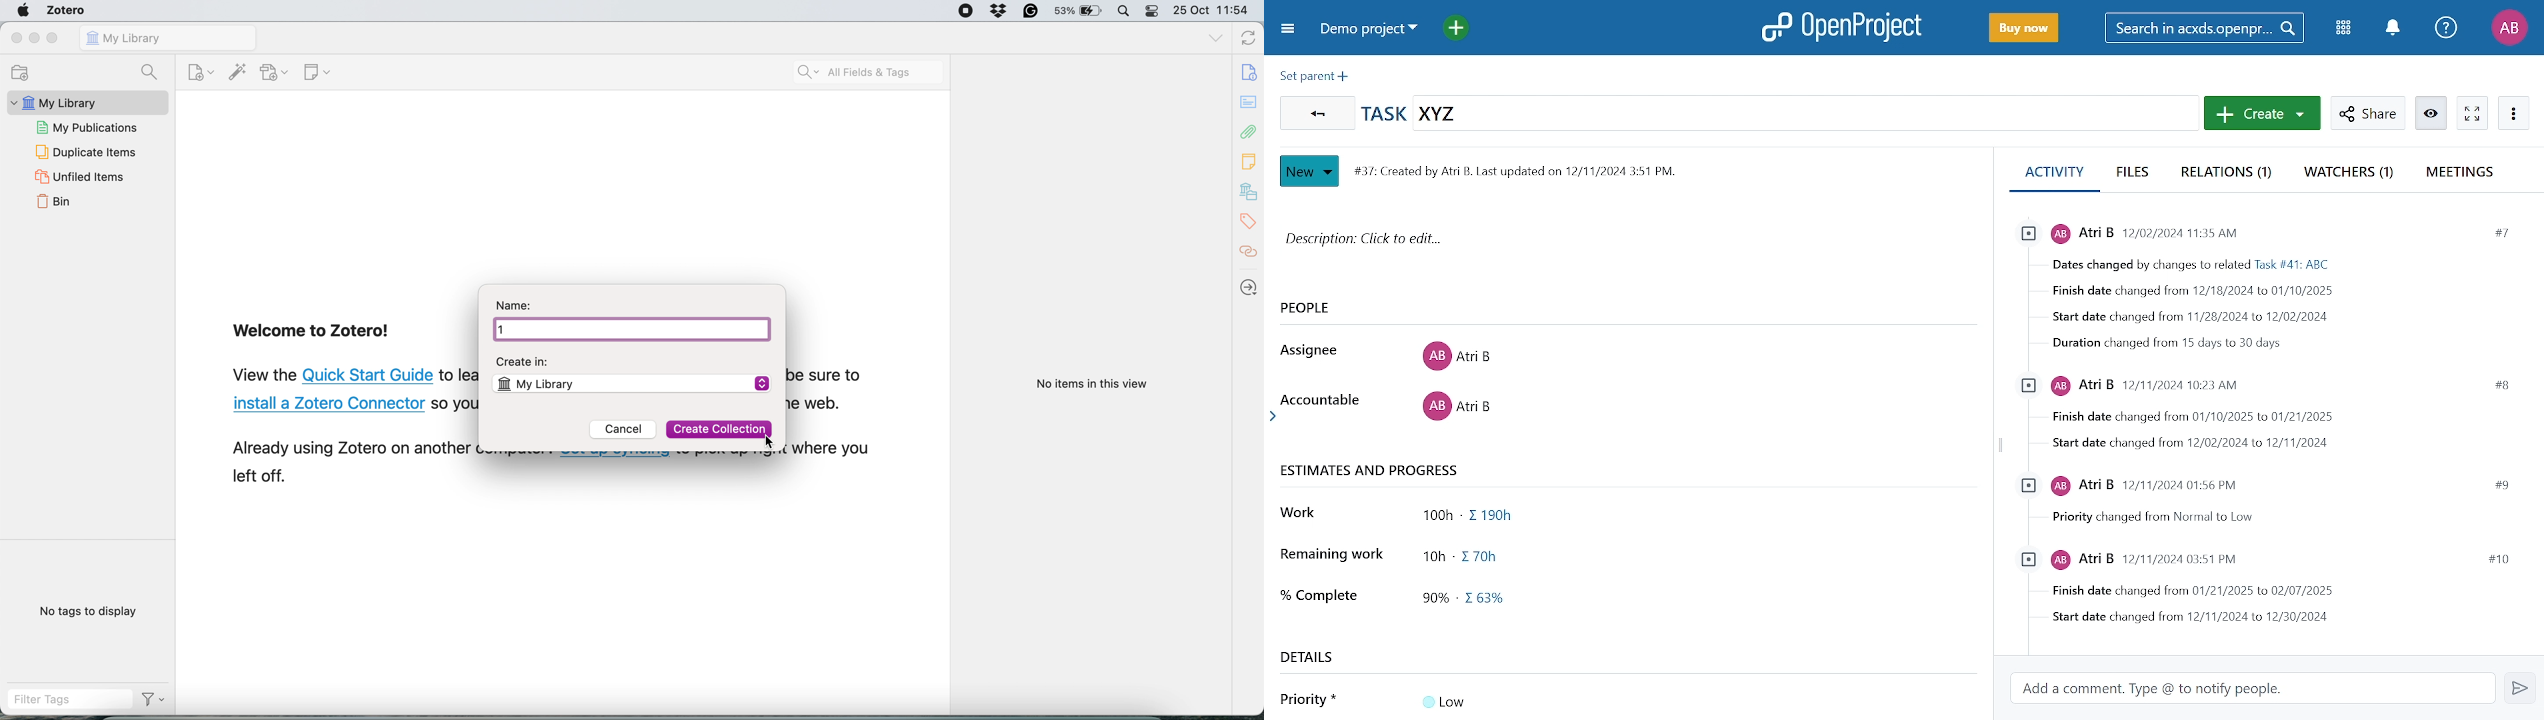 This screenshot has width=2548, height=728. Describe the element at coordinates (869, 72) in the screenshot. I see `search` at that location.